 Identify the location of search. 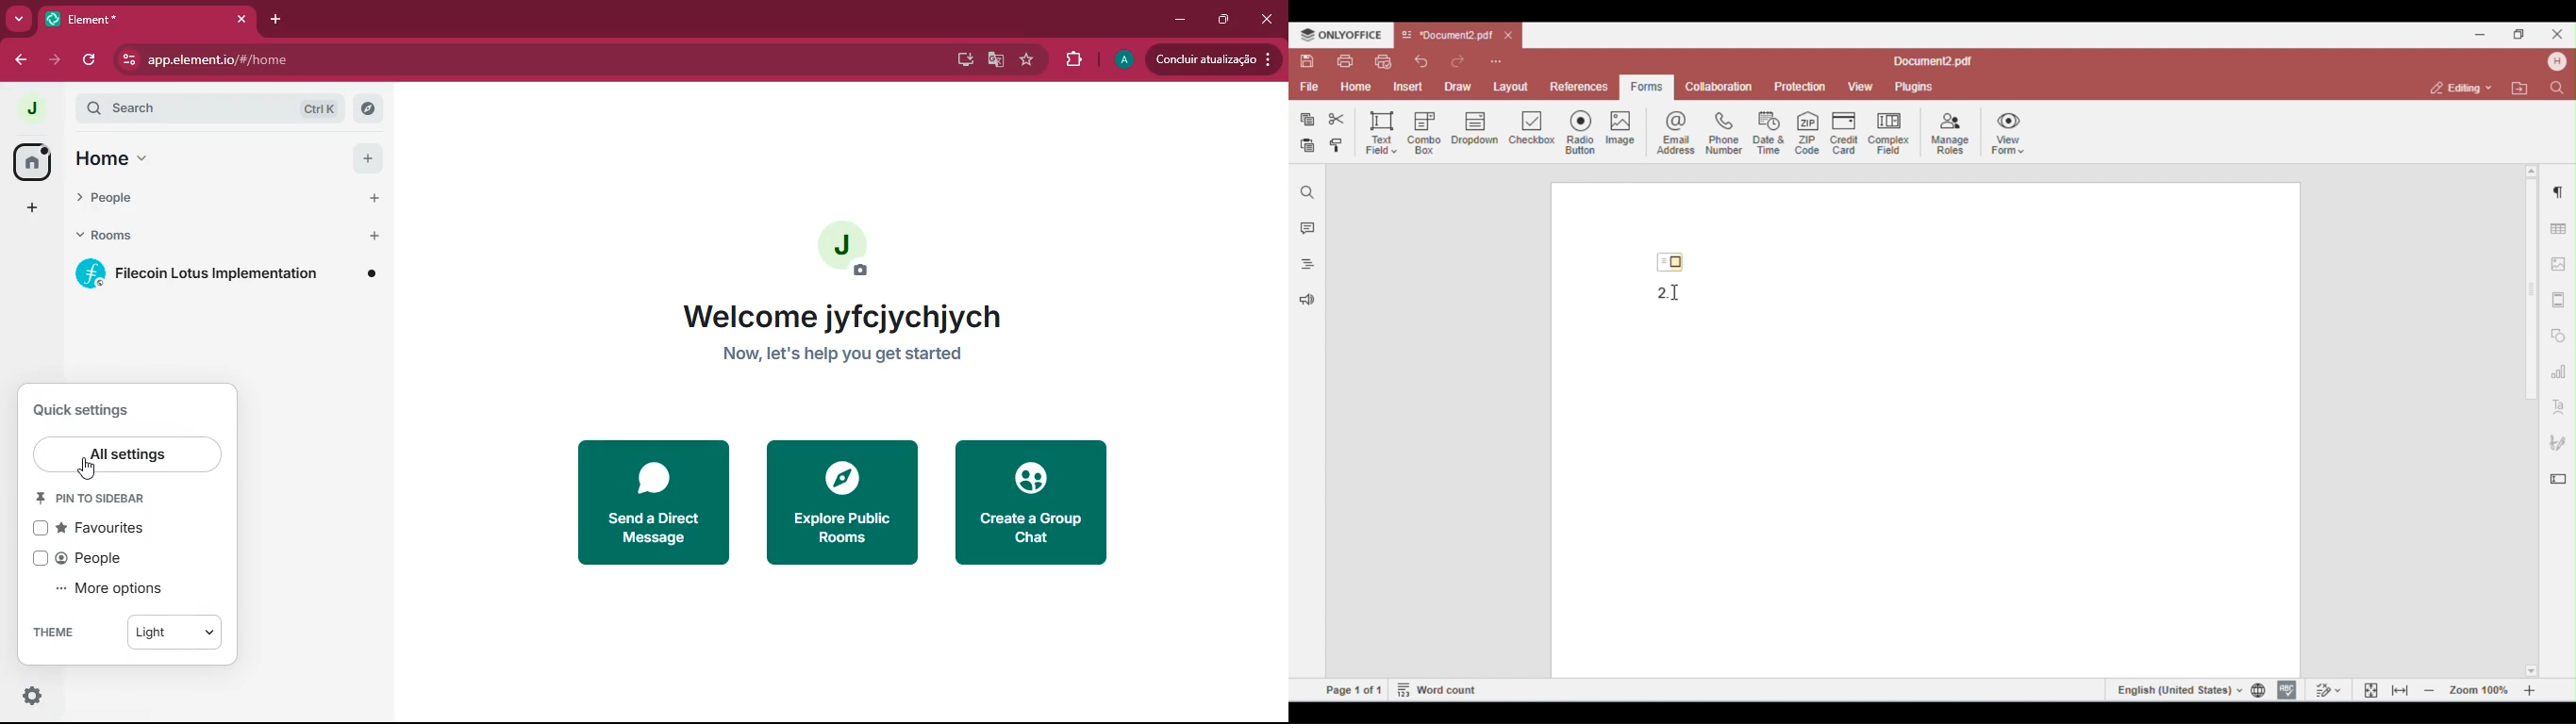
(181, 107).